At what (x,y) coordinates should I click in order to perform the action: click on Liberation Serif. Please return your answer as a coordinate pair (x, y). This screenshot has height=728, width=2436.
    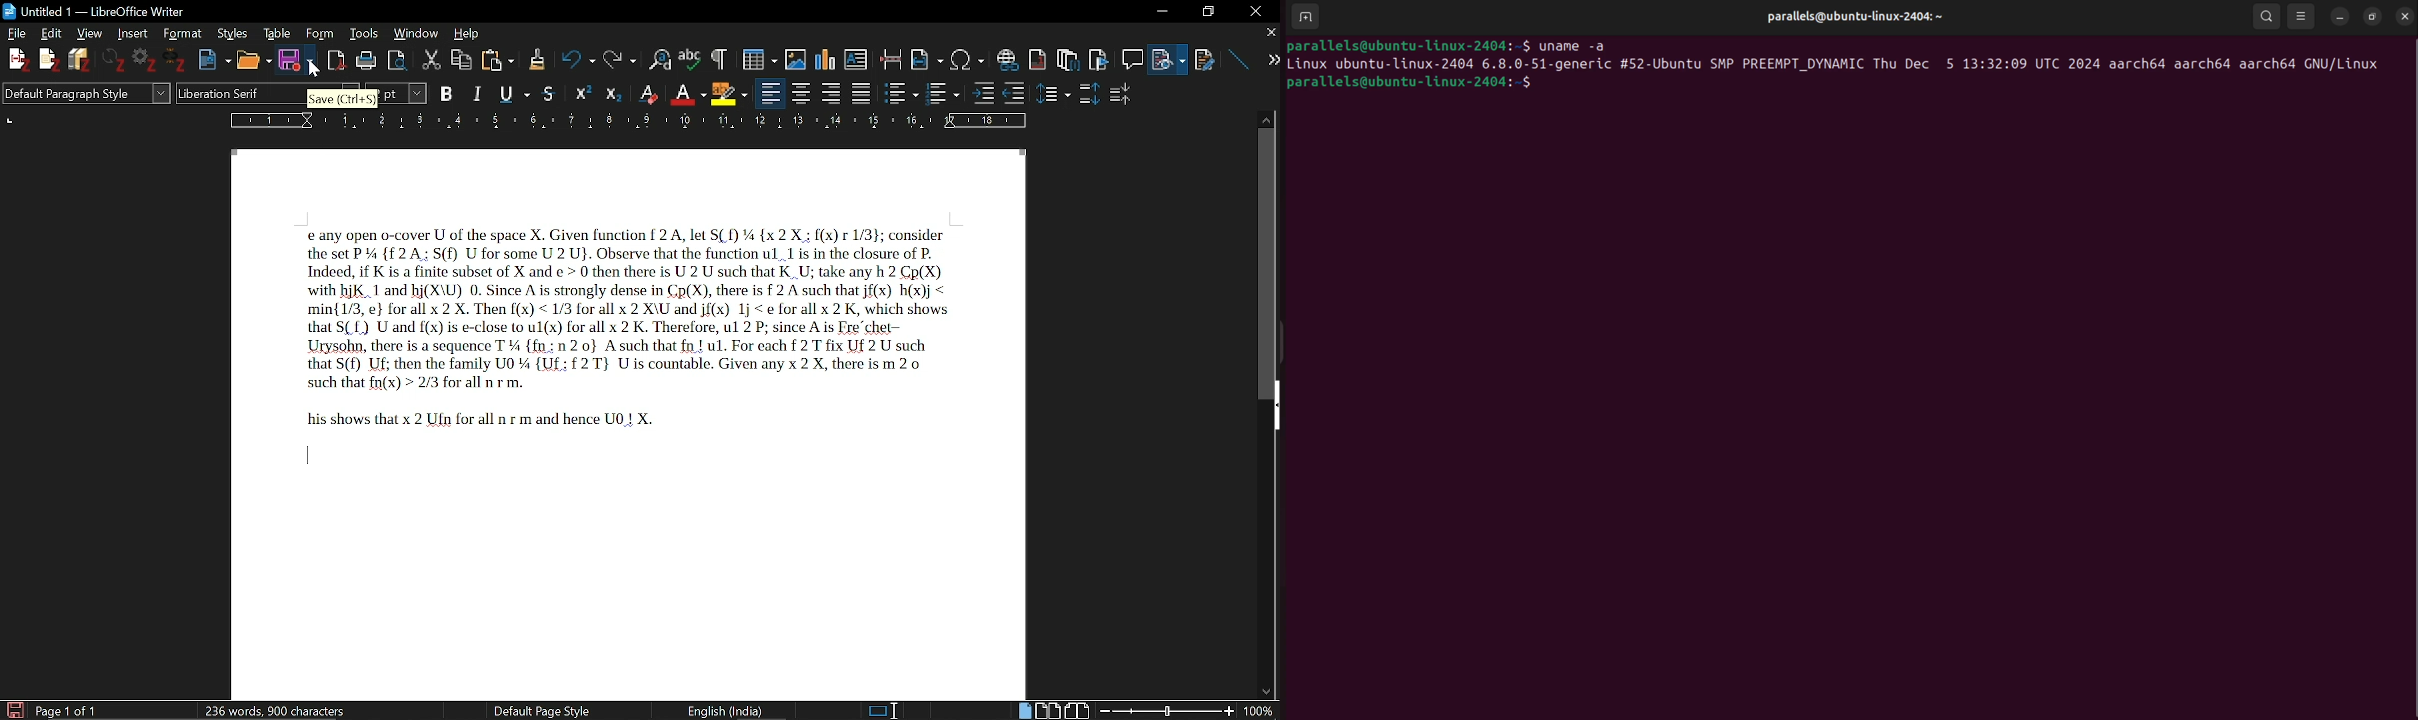
    Looking at the image, I should click on (228, 95).